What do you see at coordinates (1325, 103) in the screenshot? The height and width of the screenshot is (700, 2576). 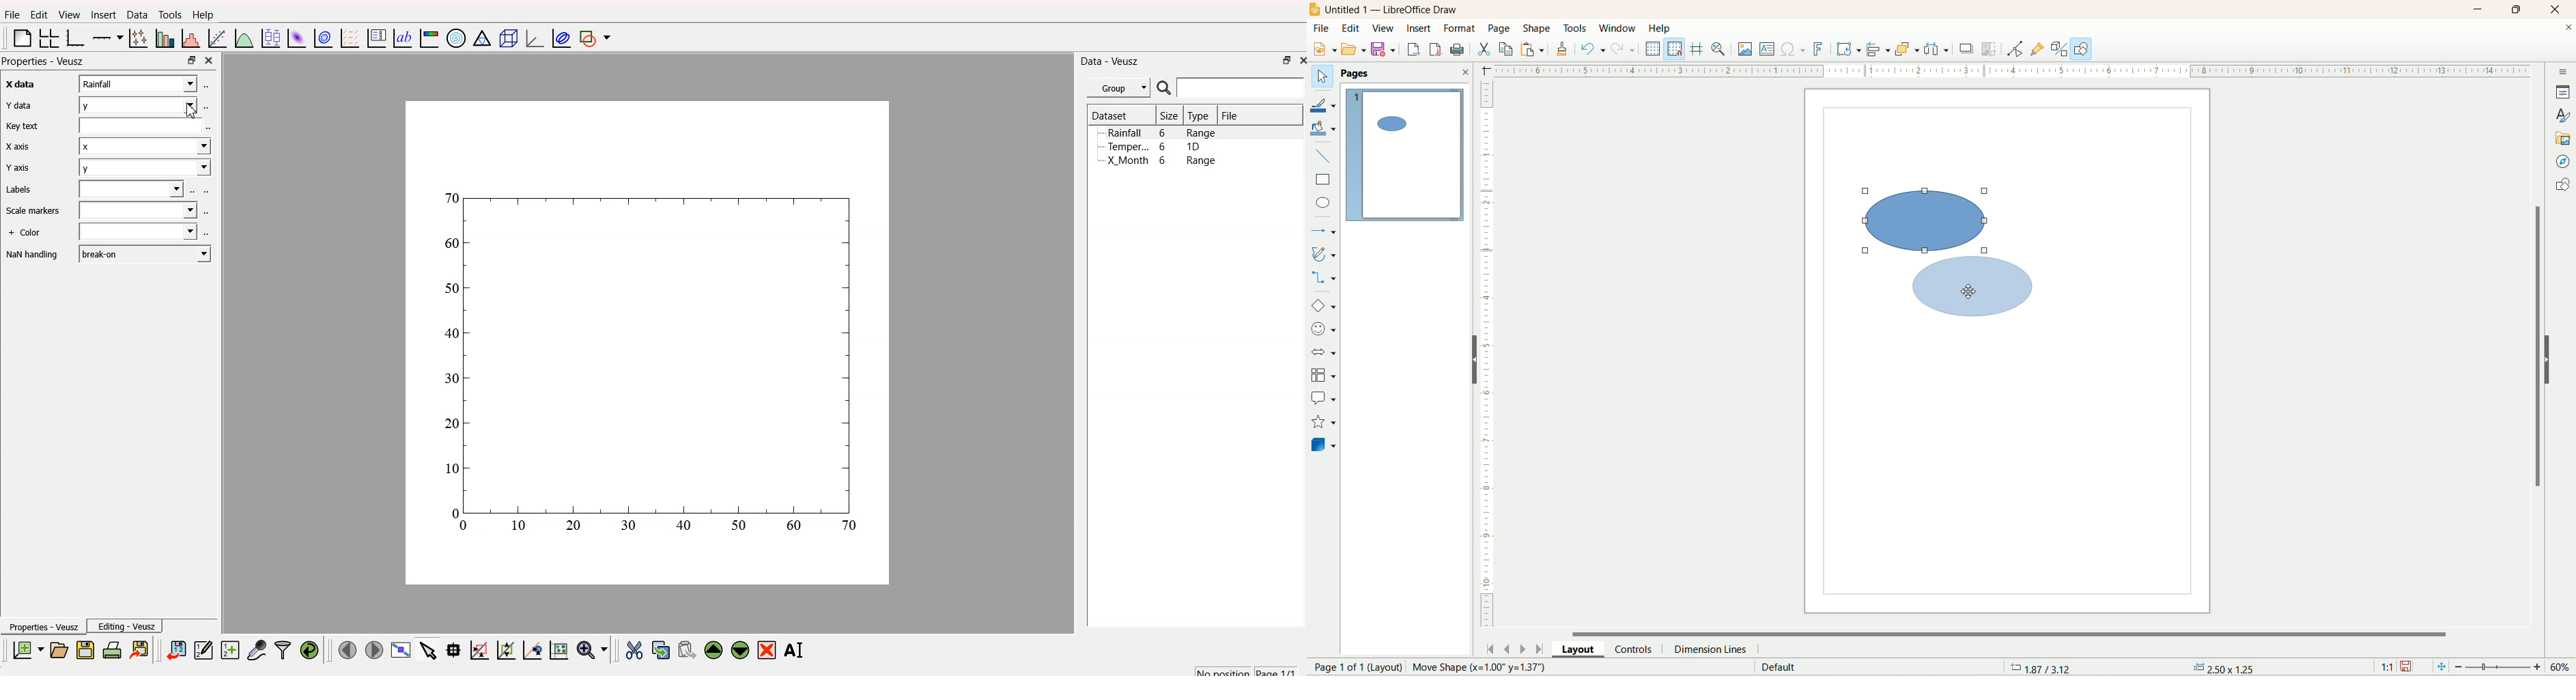 I see `line color` at bounding box center [1325, 103].